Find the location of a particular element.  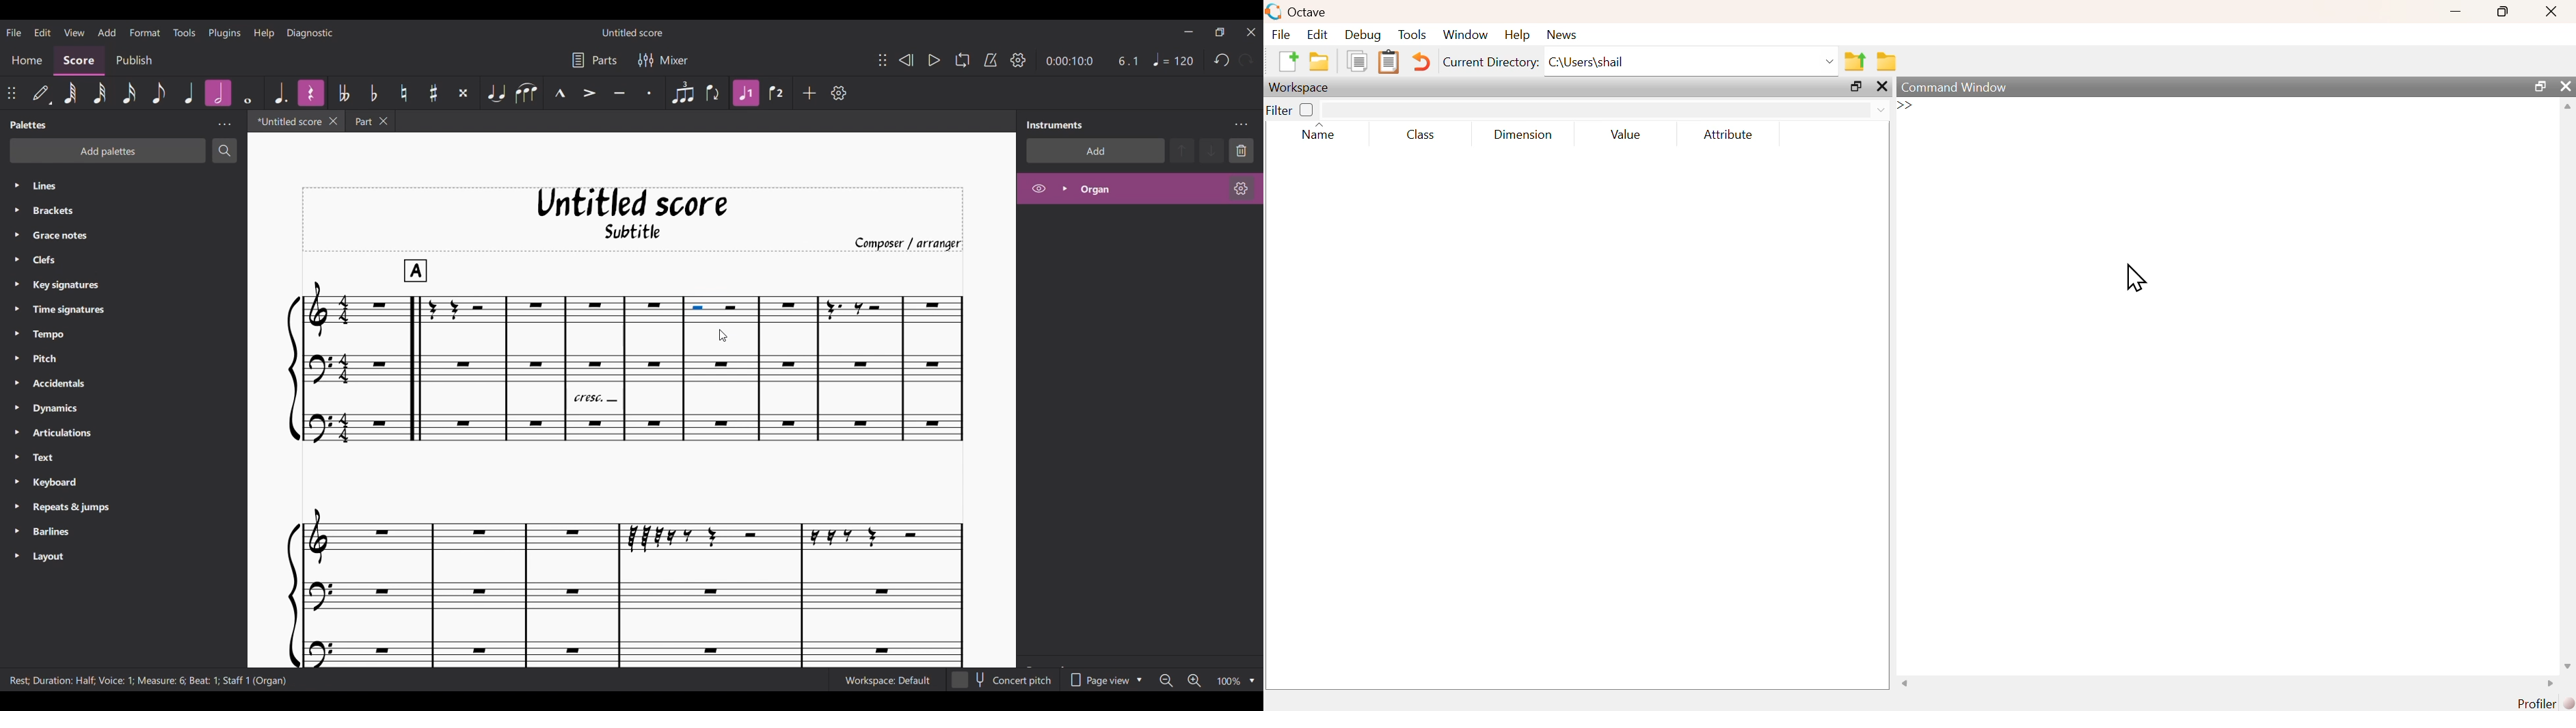

Format menu is located at coordinates (144, 30).